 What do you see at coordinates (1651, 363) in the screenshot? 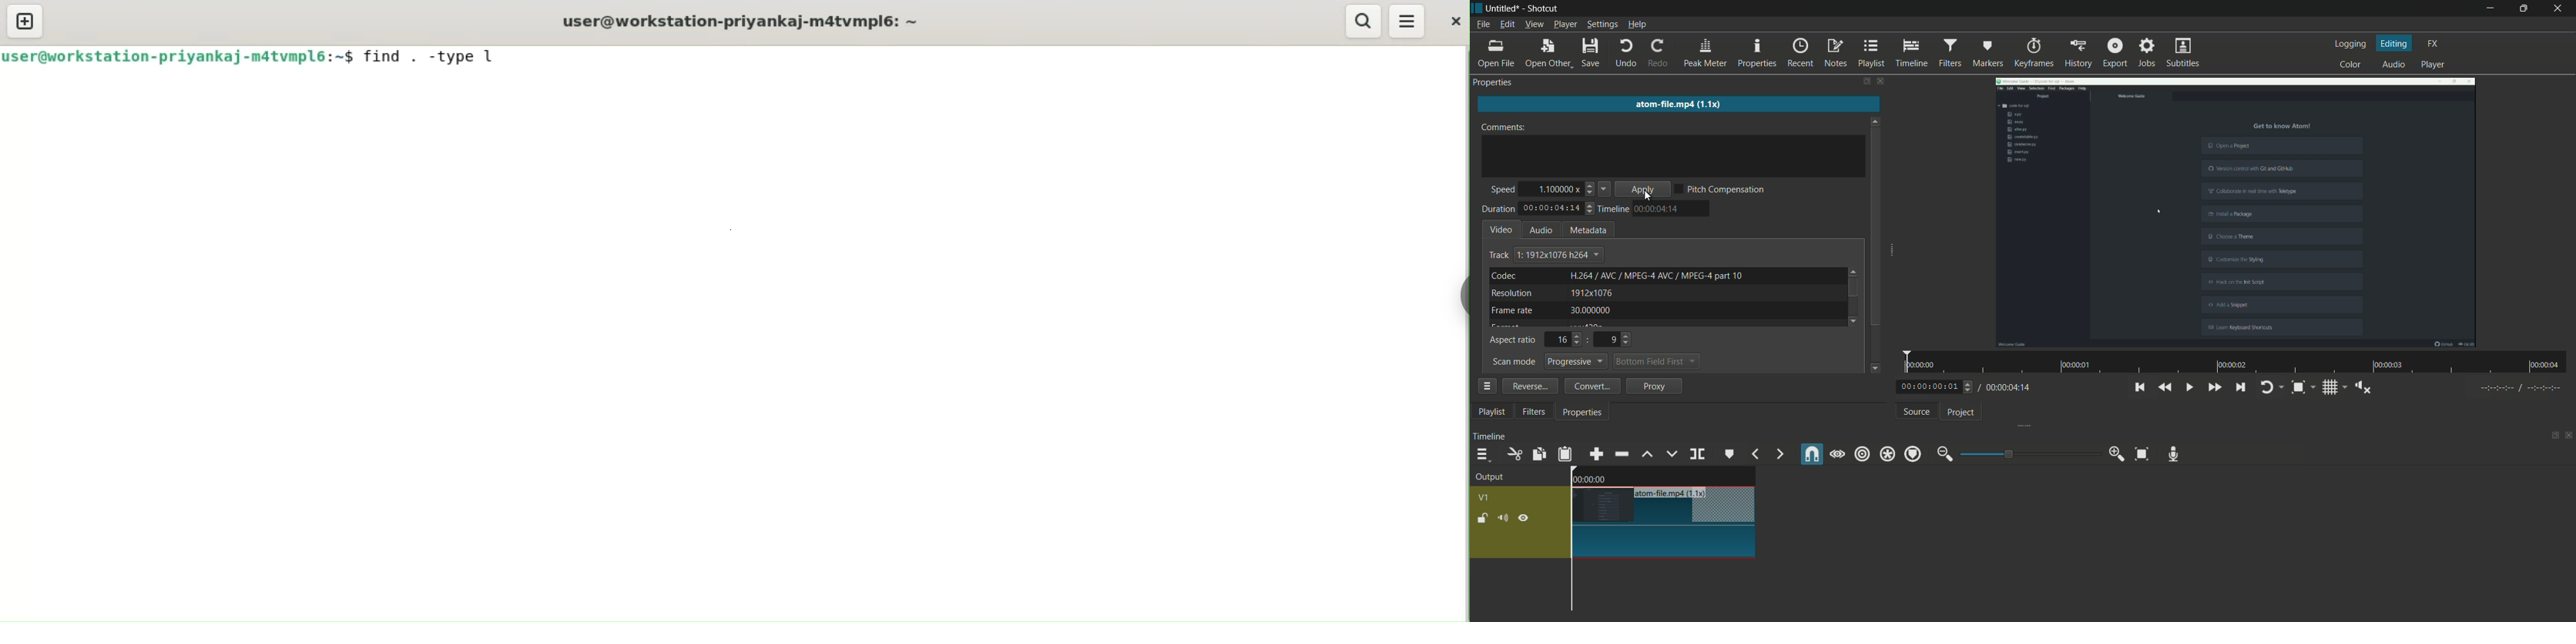
I see `bottom field first` at bounding box center [1651, 363].